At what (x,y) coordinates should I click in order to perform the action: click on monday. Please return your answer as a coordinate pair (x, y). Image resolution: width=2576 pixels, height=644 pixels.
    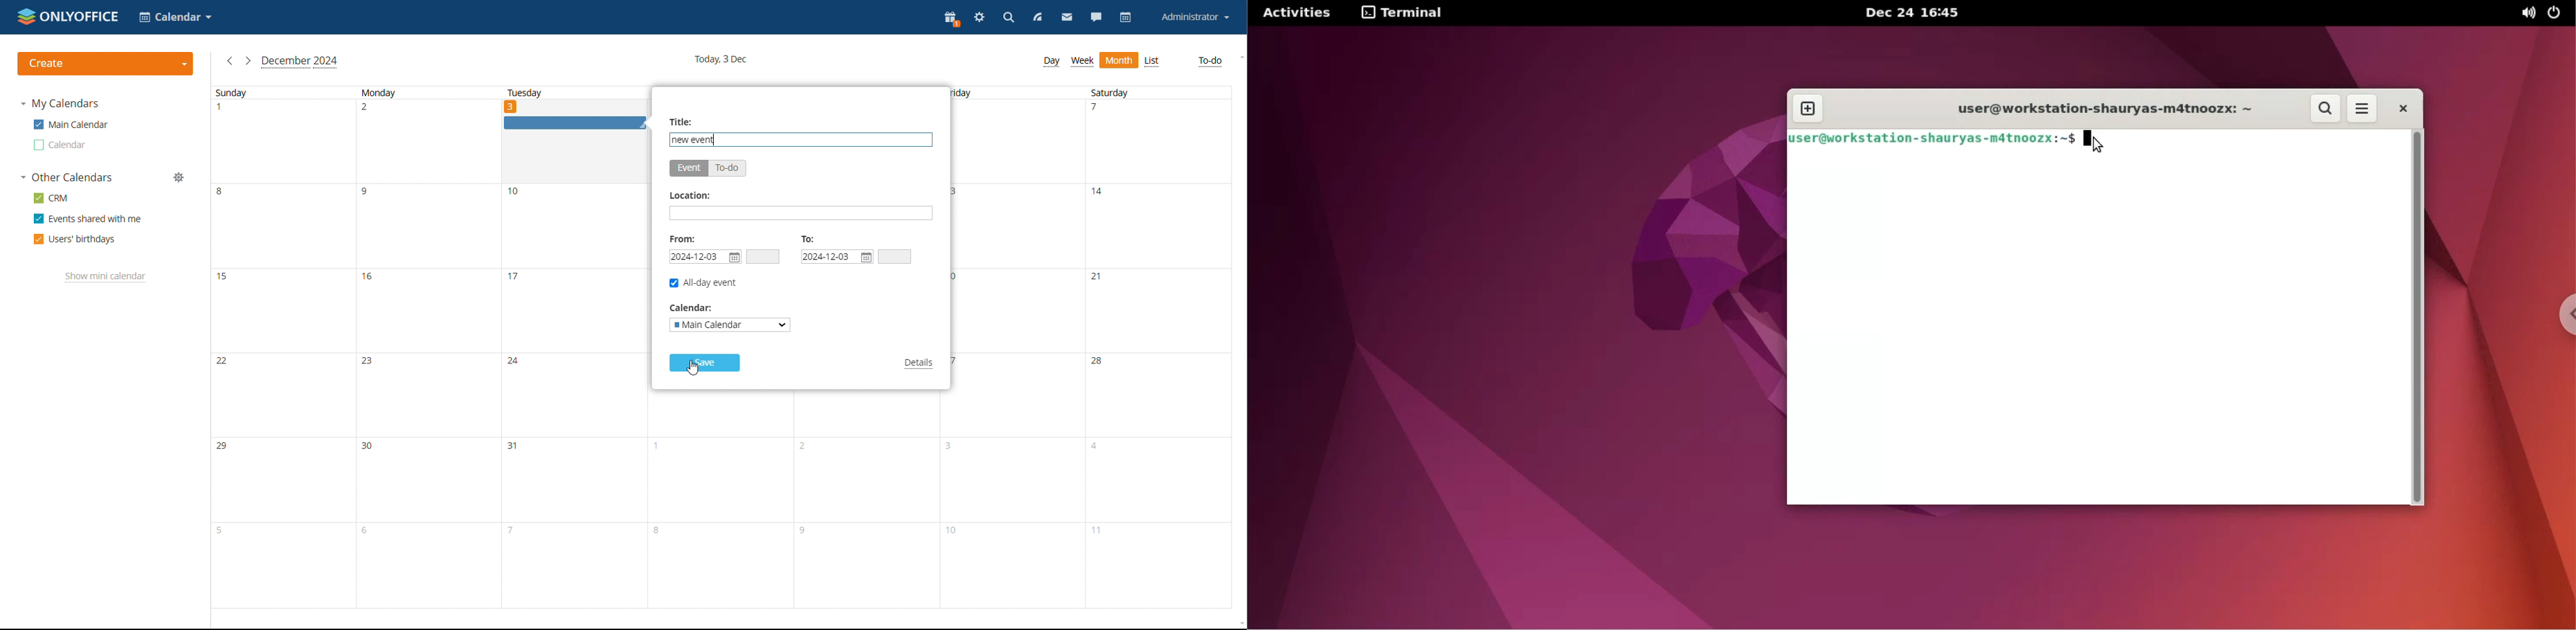
    Looking at the image, I should click on (424, 347).